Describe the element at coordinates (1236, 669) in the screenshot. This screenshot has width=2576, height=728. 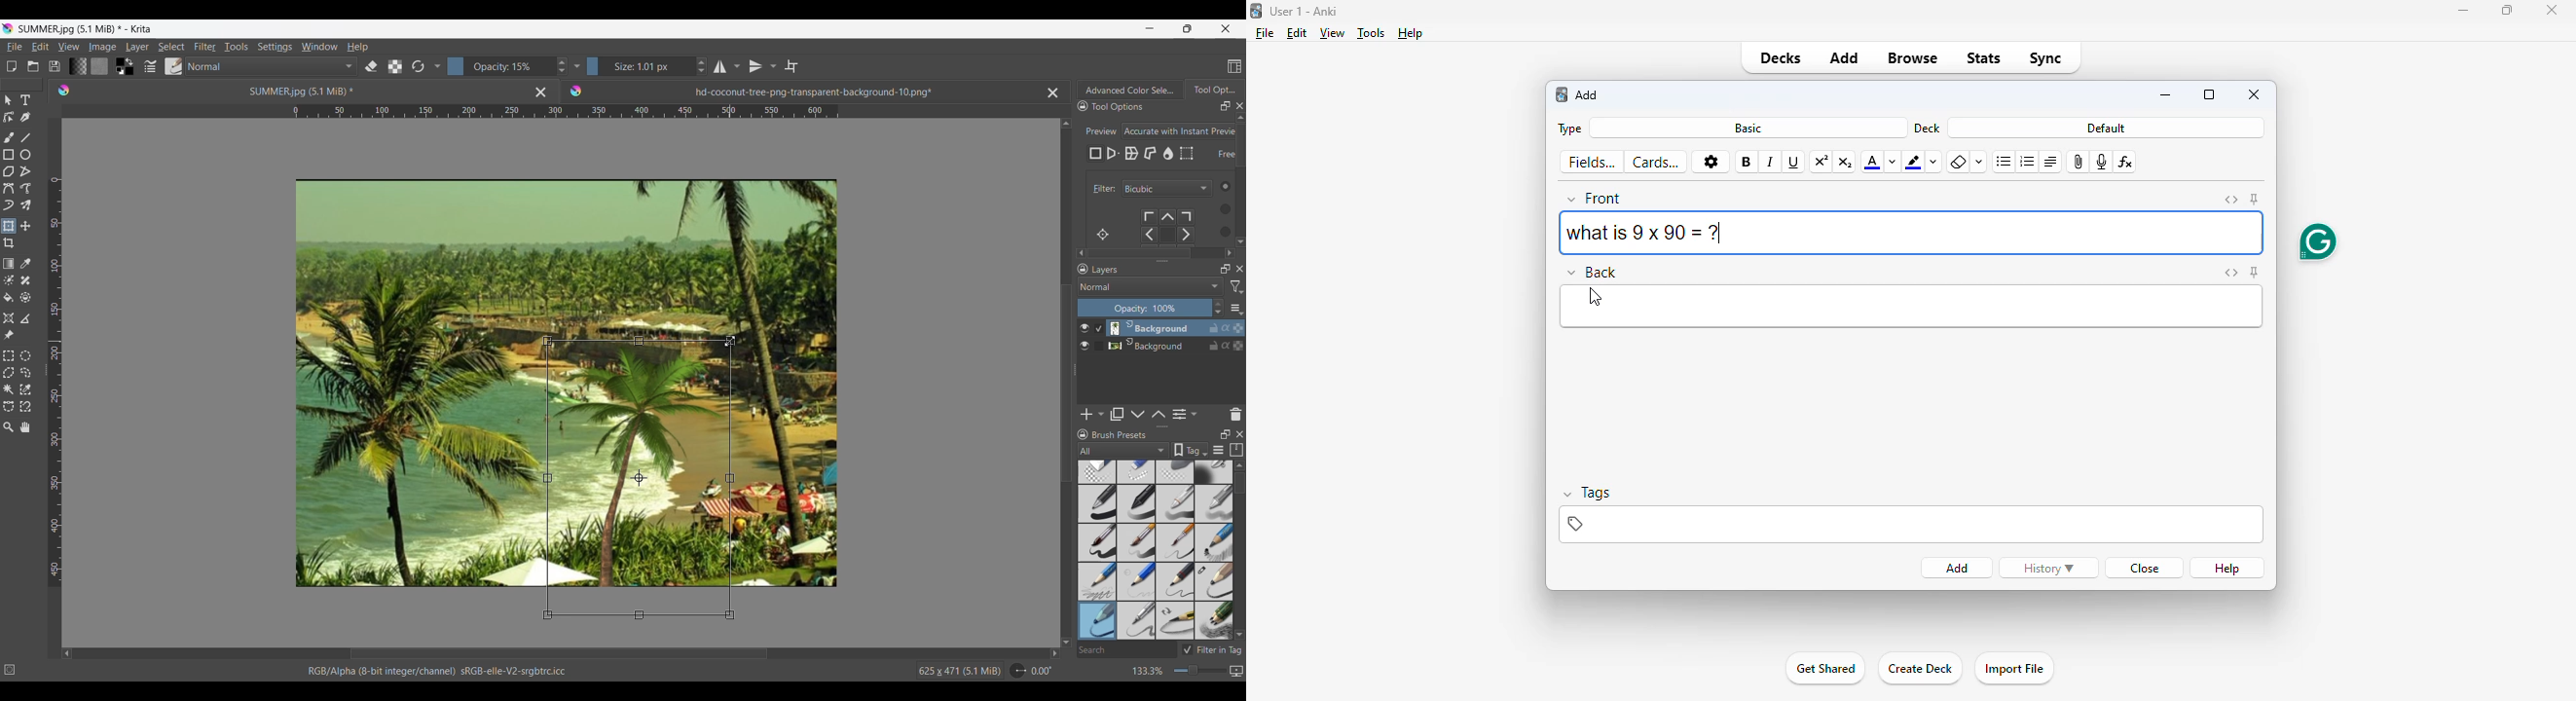
I see `Slideshow` at that location.